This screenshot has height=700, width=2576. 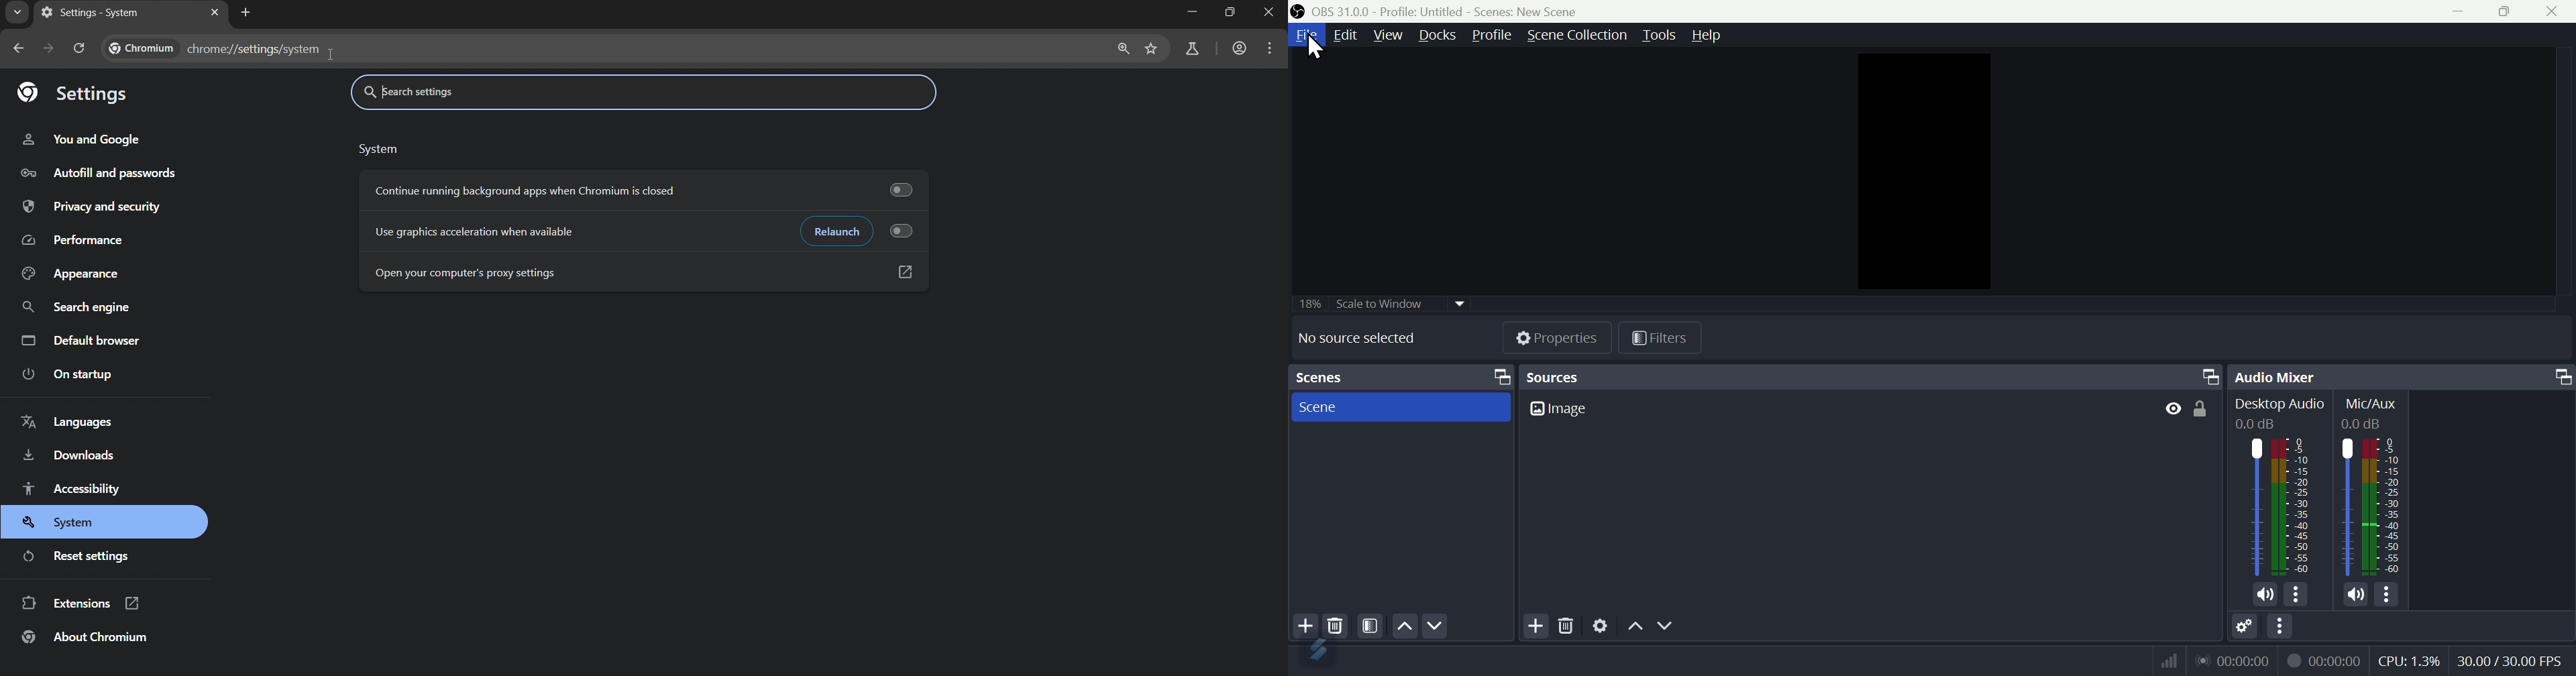 What do you see at coordinates (2230, 662) in the screenshot?
I see `lan network` at bounding box center [2230, 662].